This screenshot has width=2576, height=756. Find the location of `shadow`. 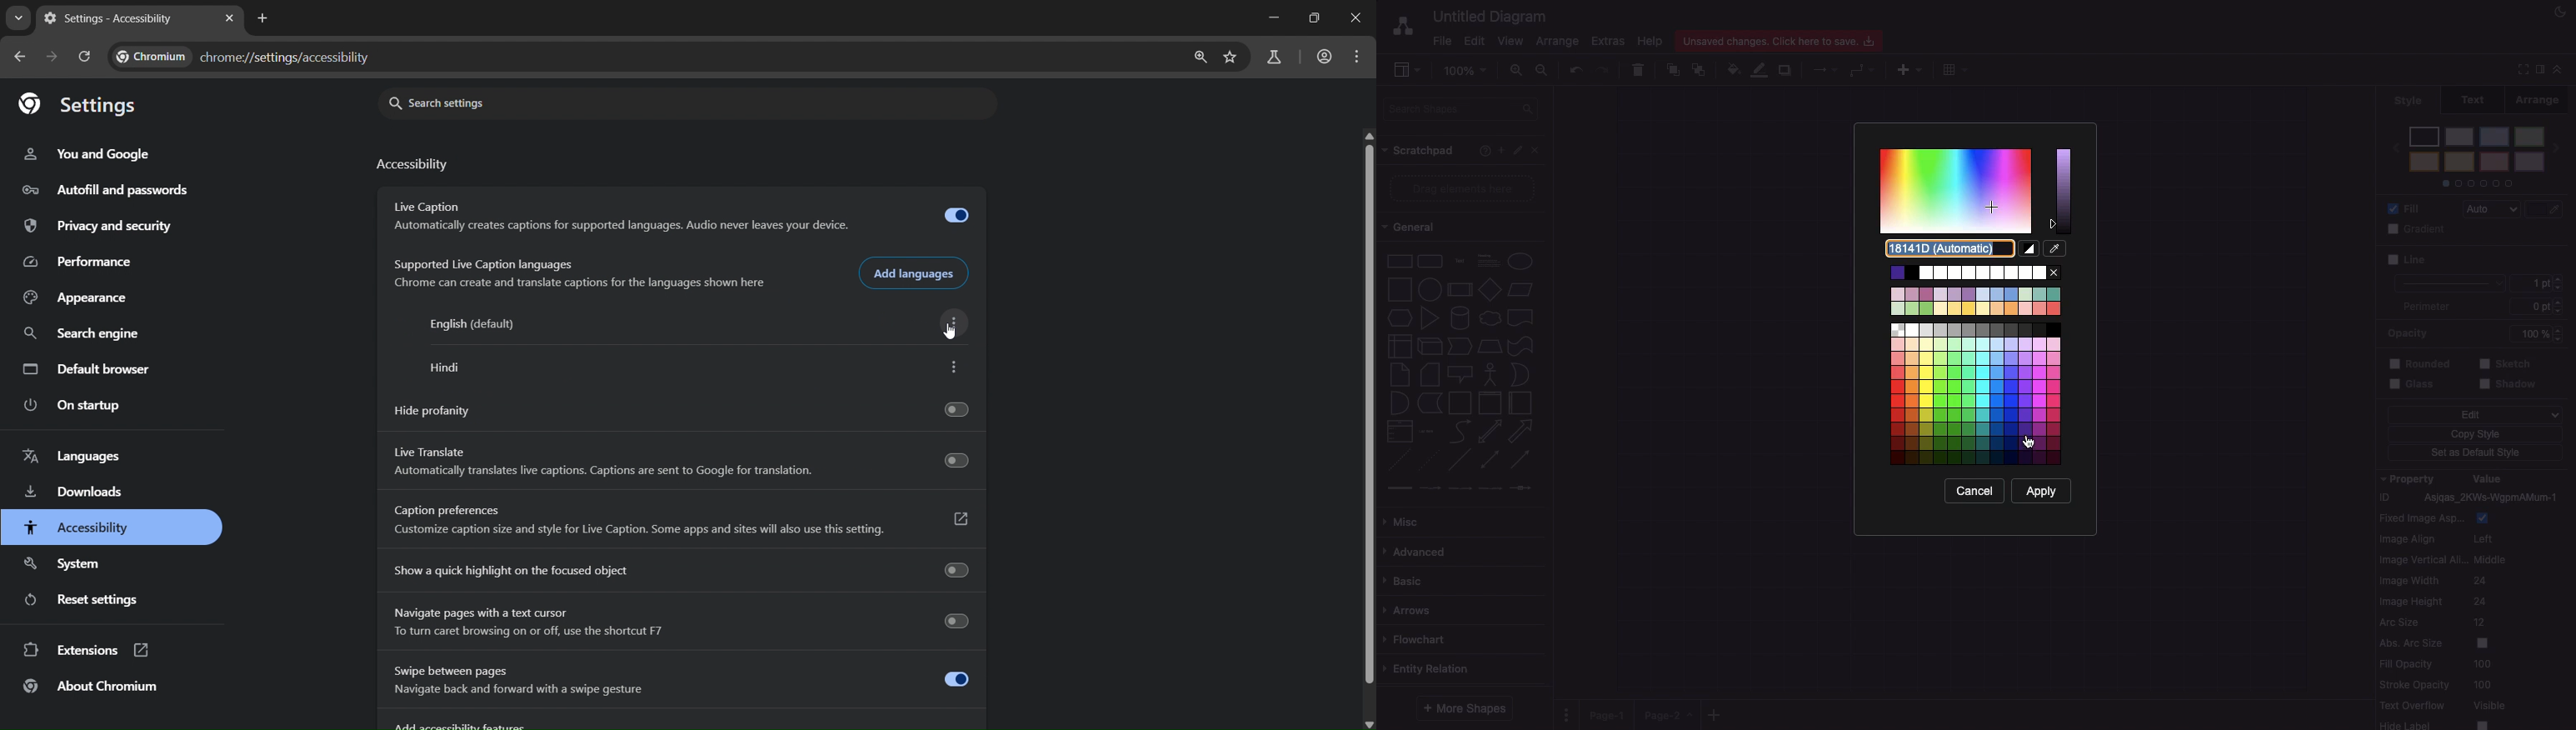

shadow is located at coordinates (2510, 385).